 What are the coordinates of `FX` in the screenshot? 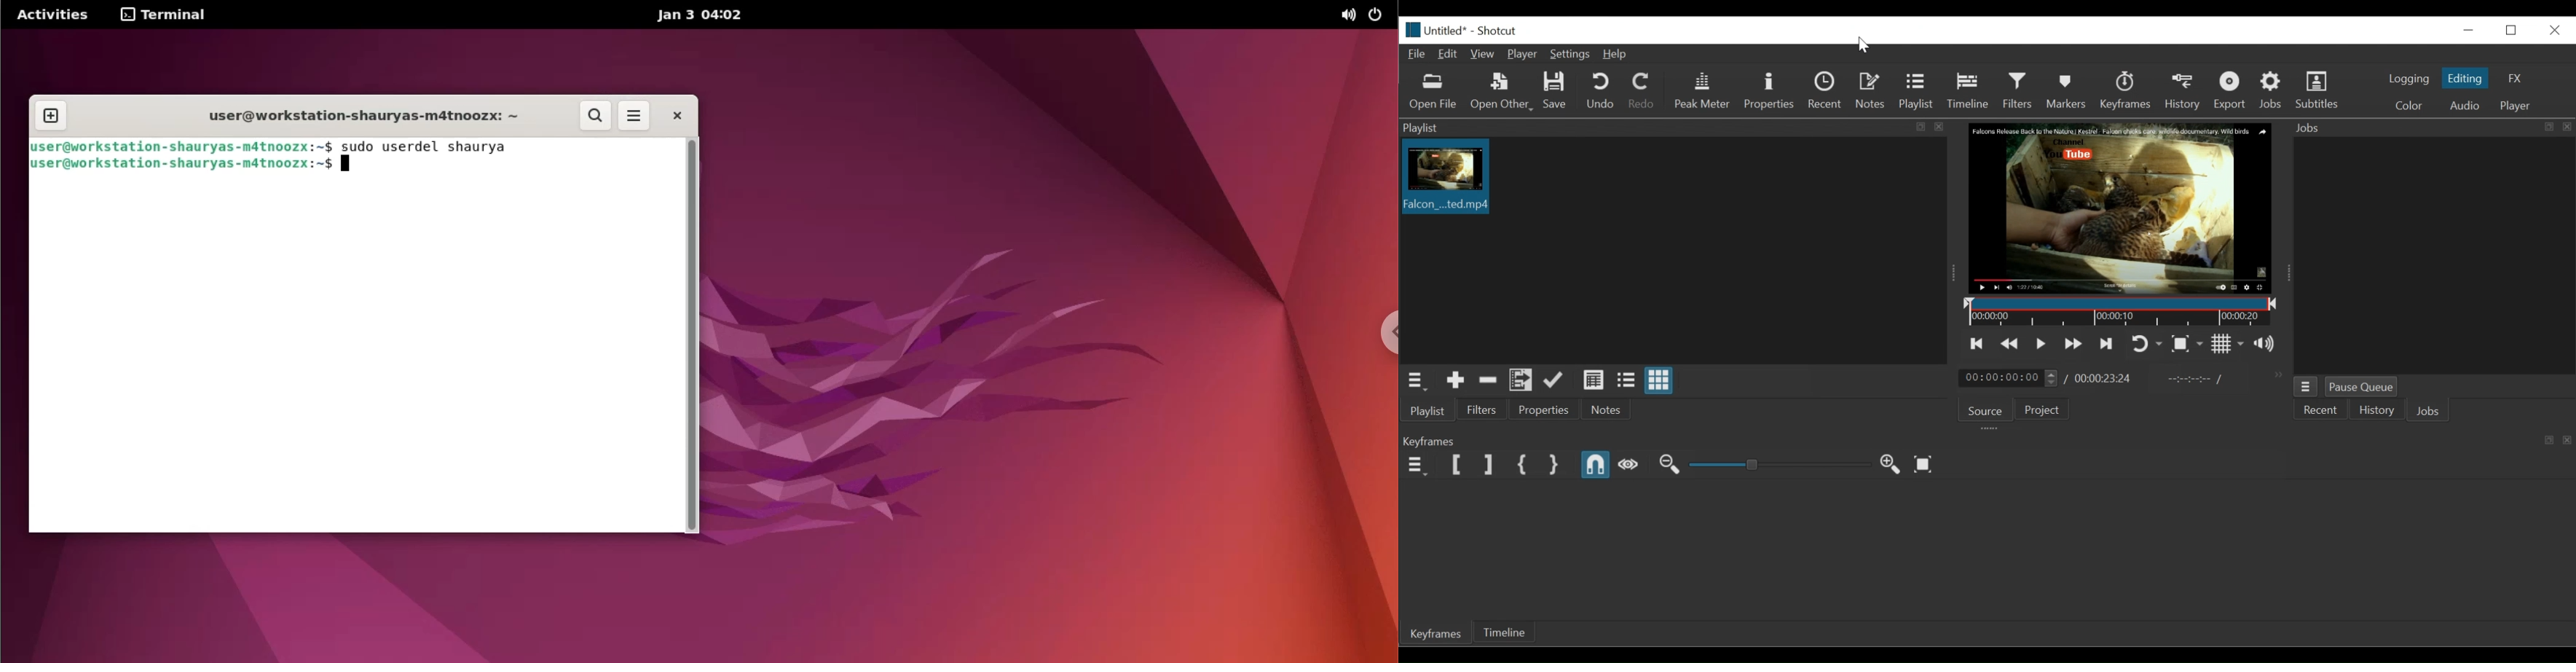 It's located at (2515, 77).